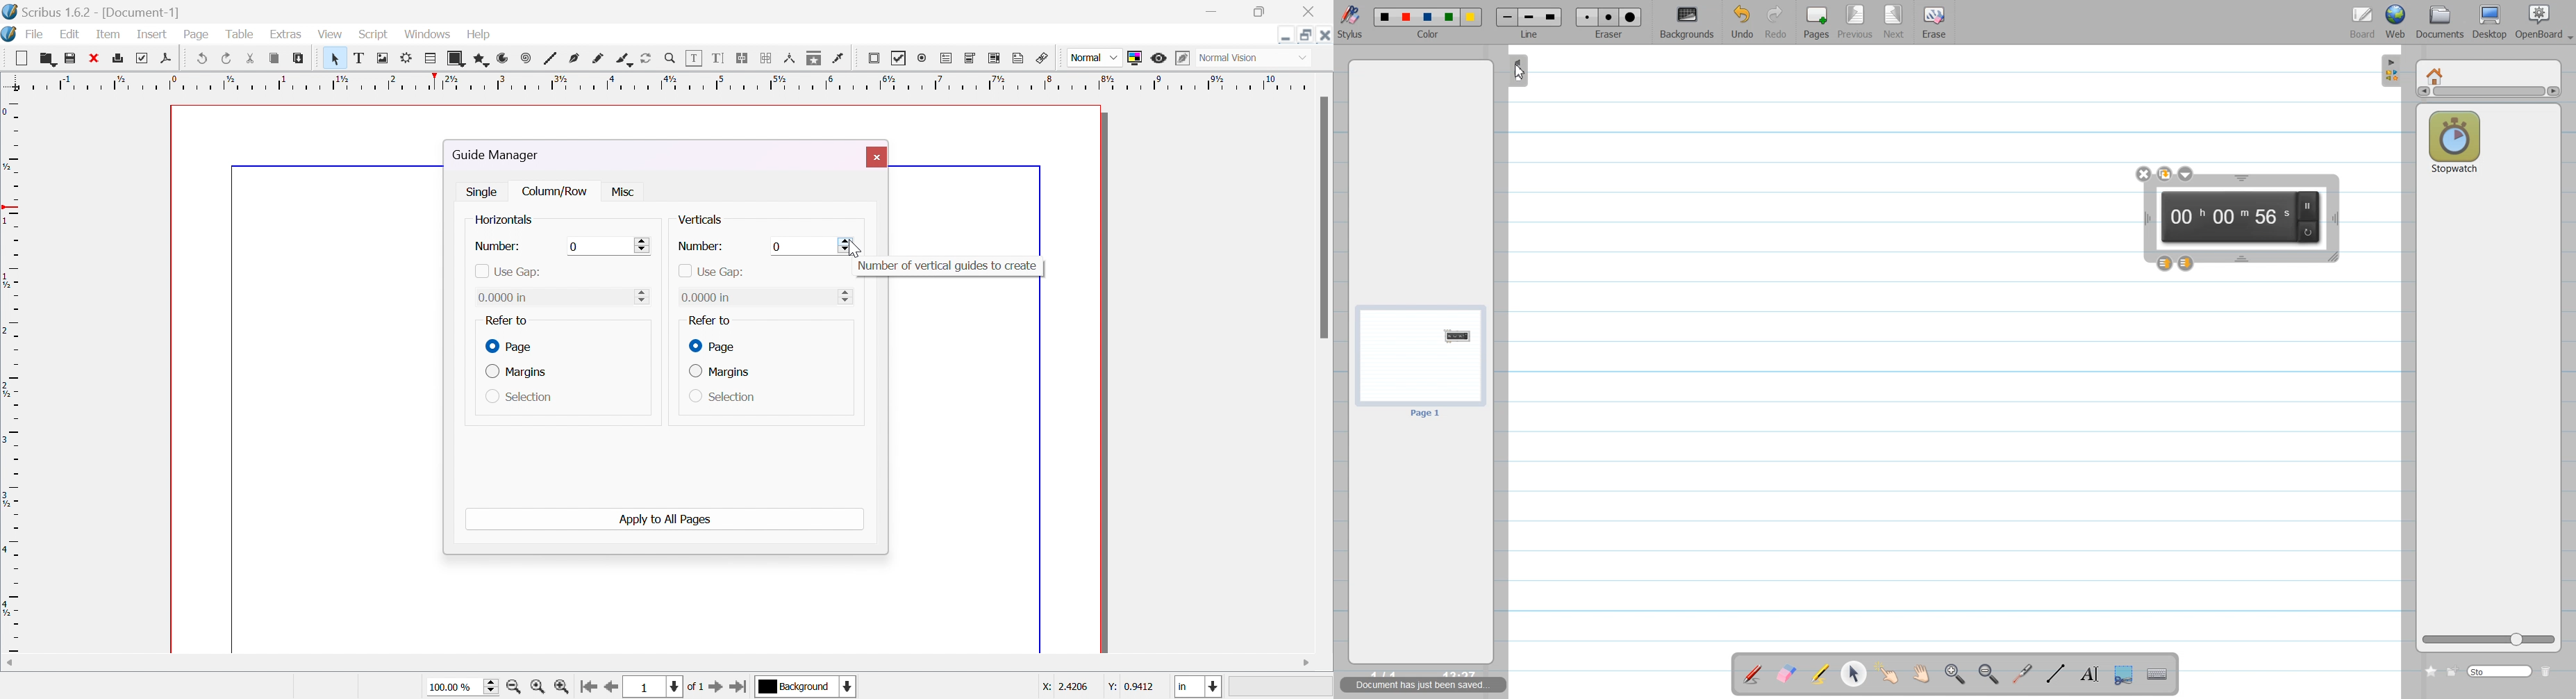 The width and height of the screenshot is (2576, 700). Describe the element at coordinates (645, 244) in the screenshot. I see `slider` at that location.